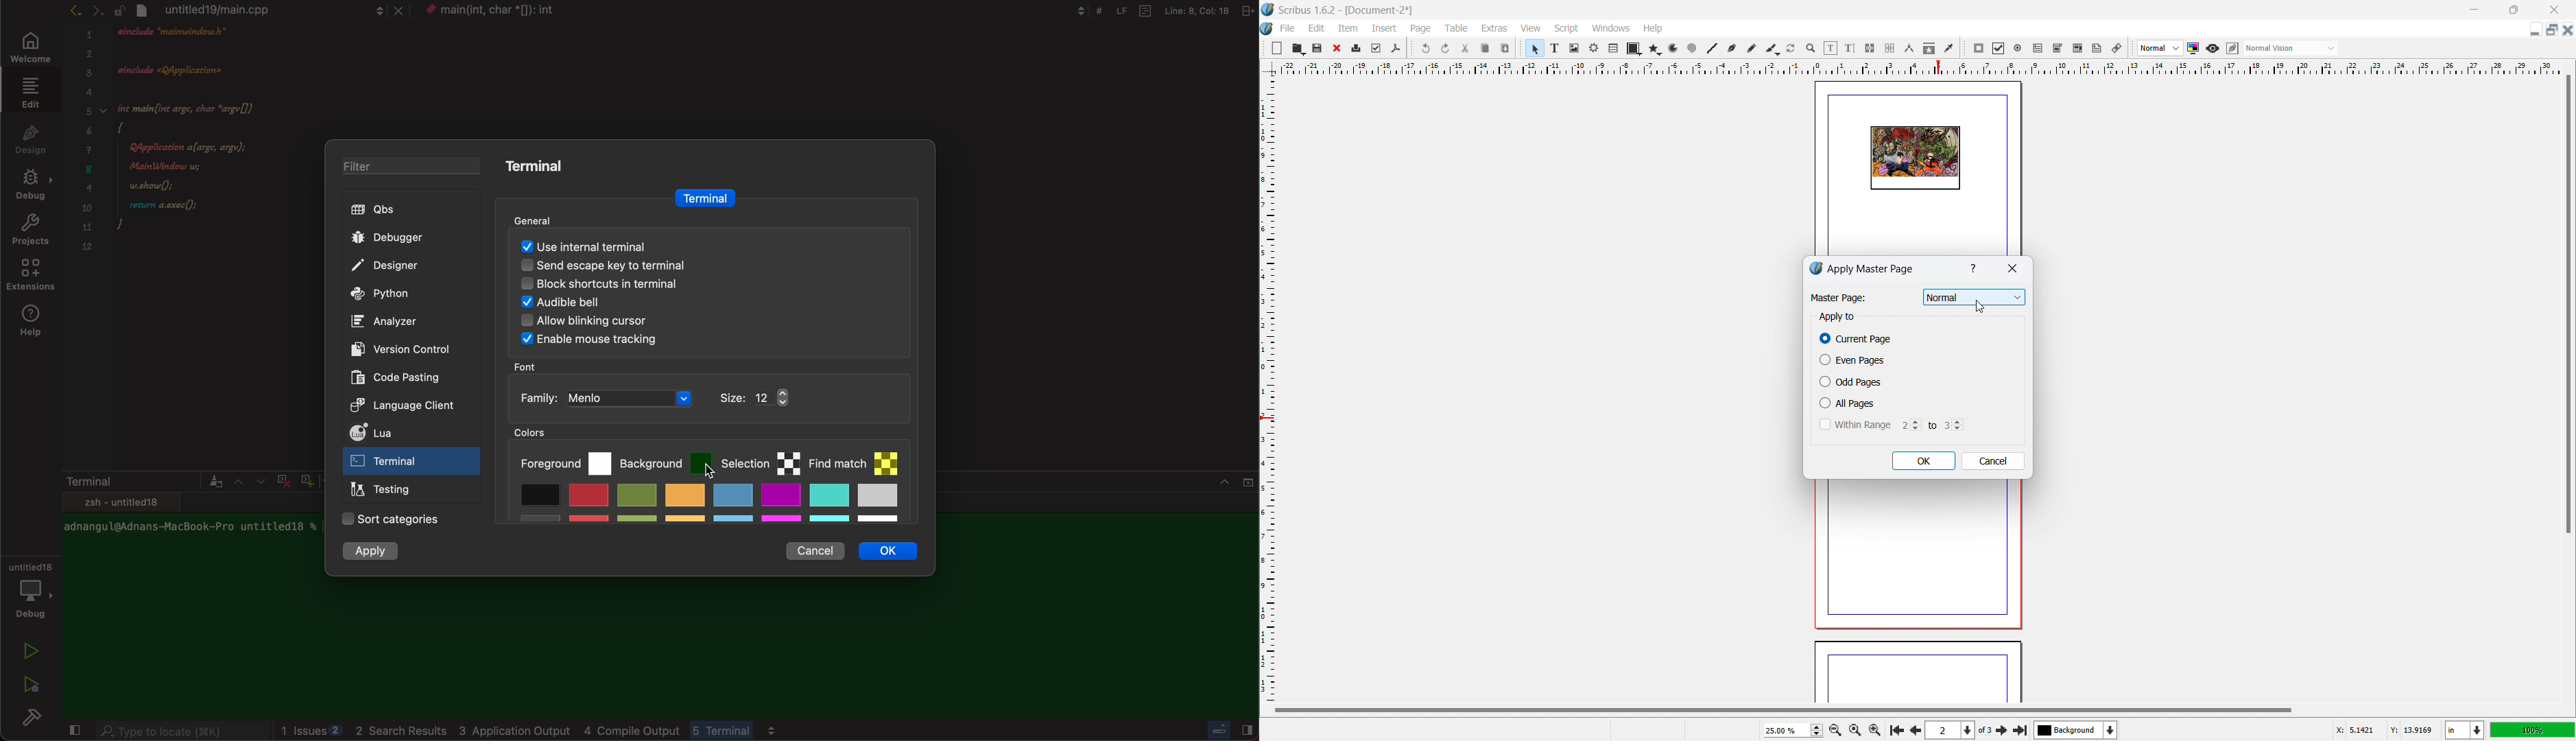 The image size is (2576, 756). I want to click on spirals, so click(1693, 49).